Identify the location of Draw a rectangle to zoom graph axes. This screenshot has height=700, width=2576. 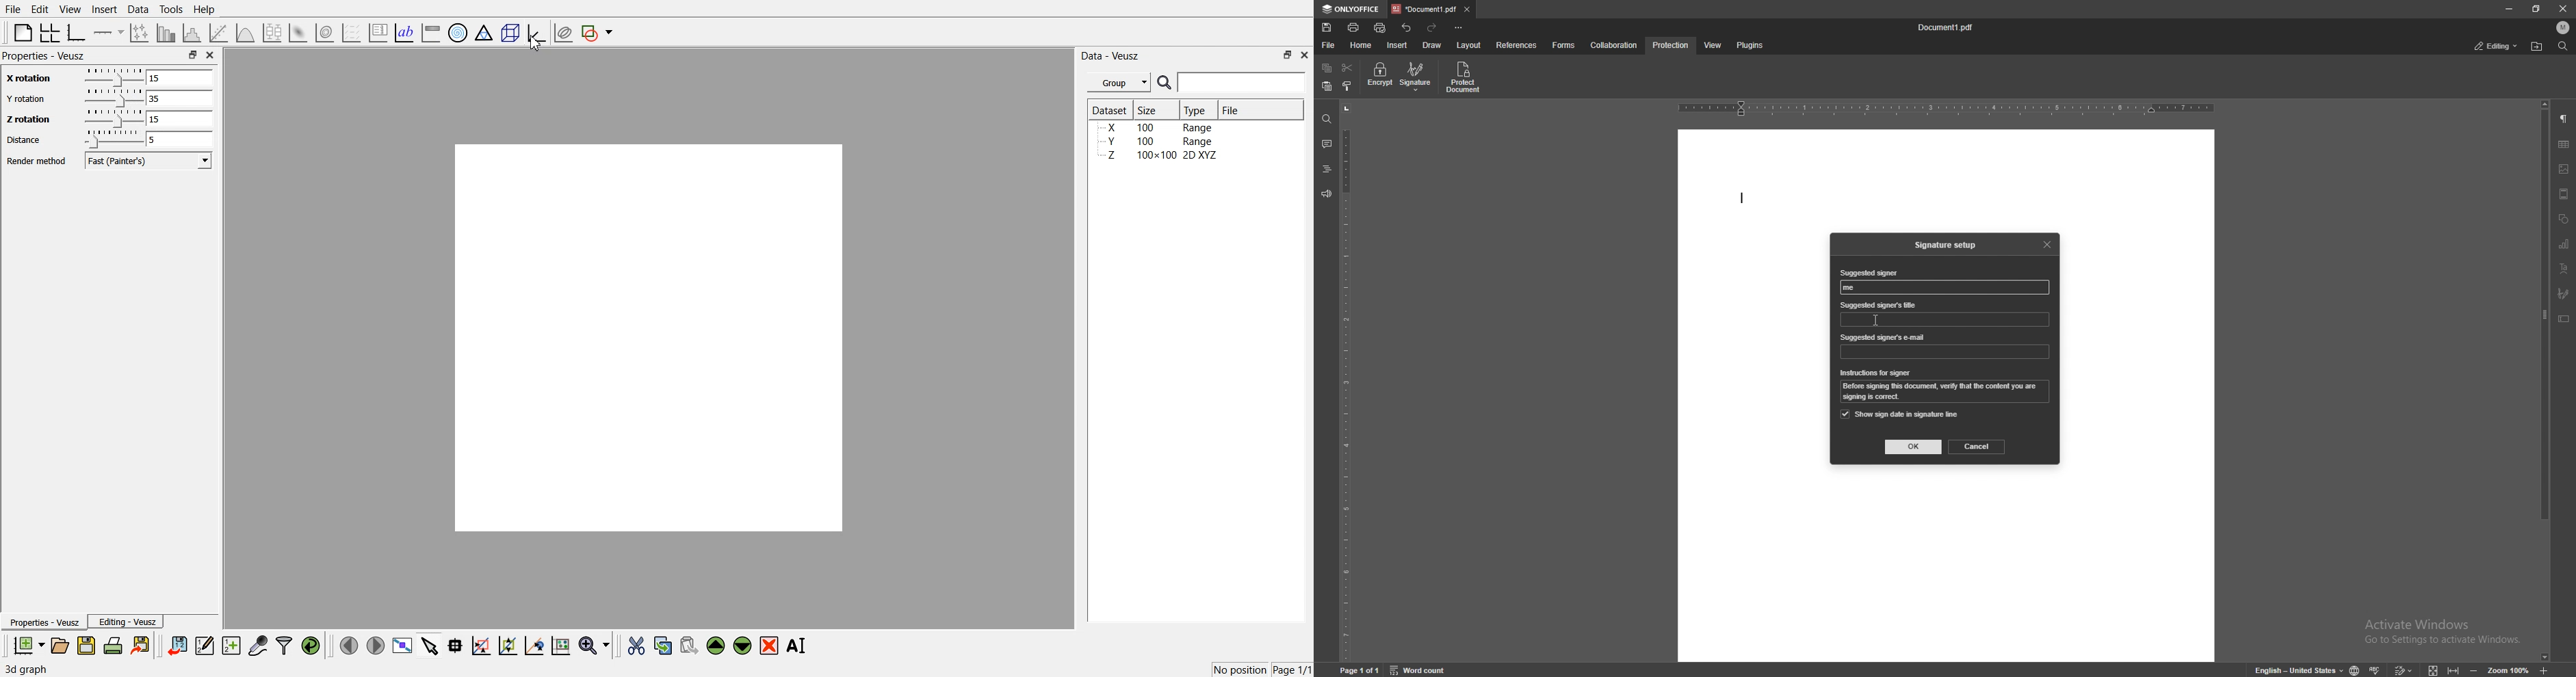
(480, 646).